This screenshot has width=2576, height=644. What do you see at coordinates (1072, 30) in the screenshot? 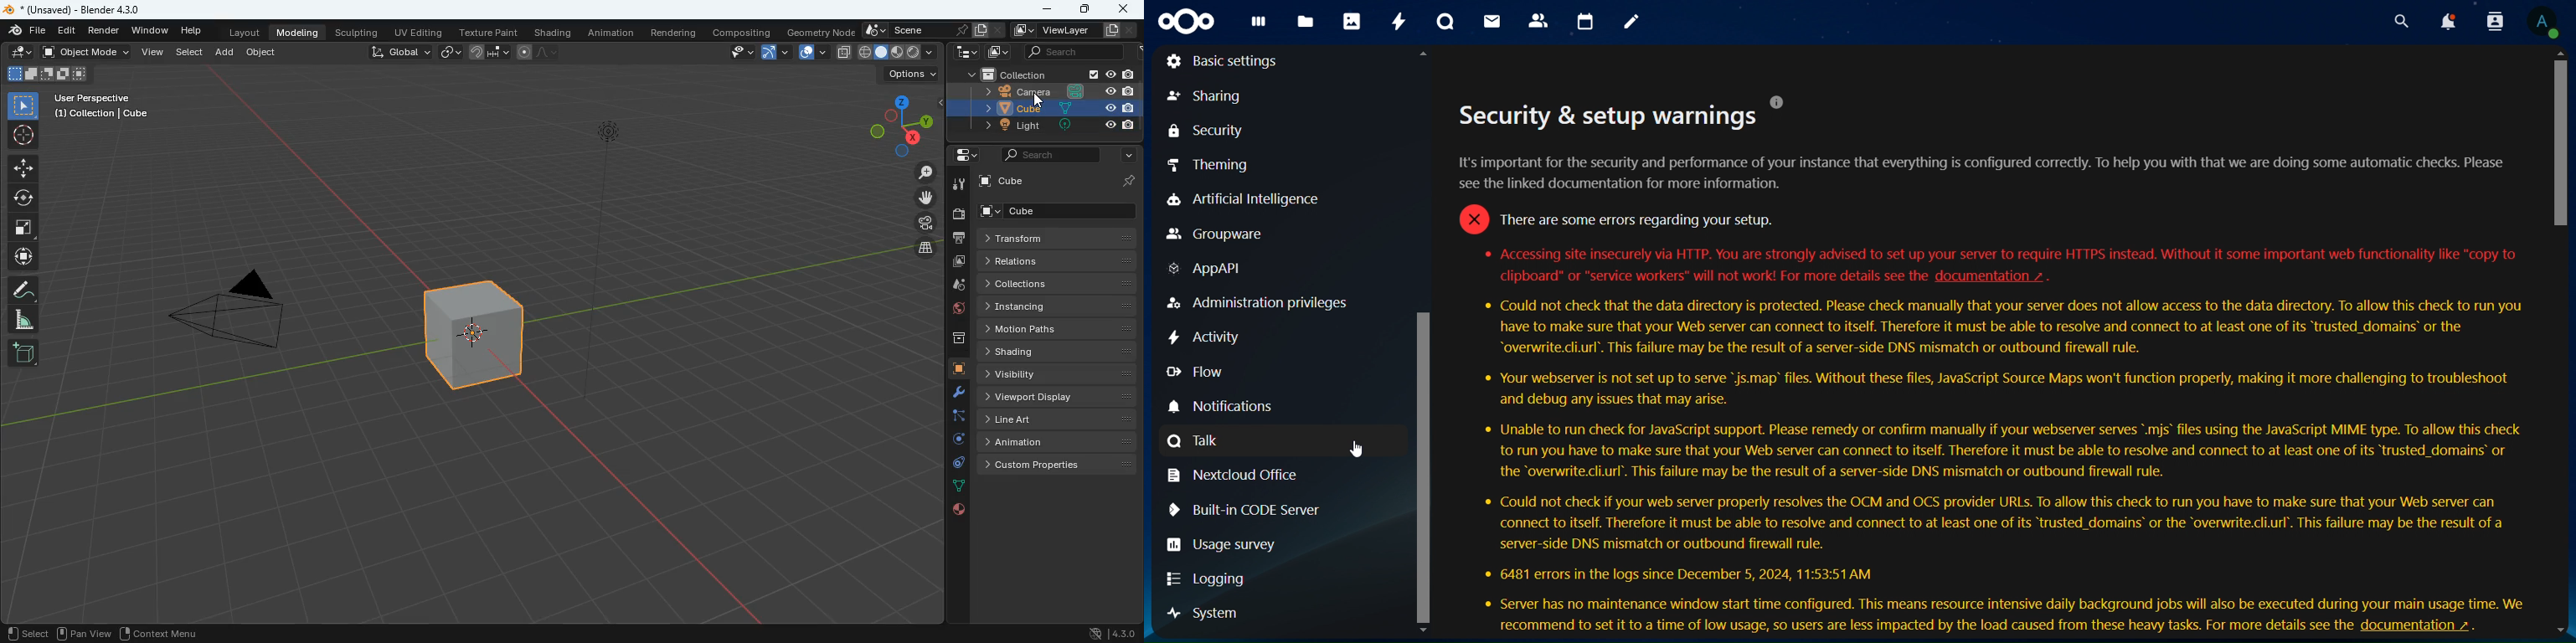
I see `viewlayer` at bounding box center [1072, 30].